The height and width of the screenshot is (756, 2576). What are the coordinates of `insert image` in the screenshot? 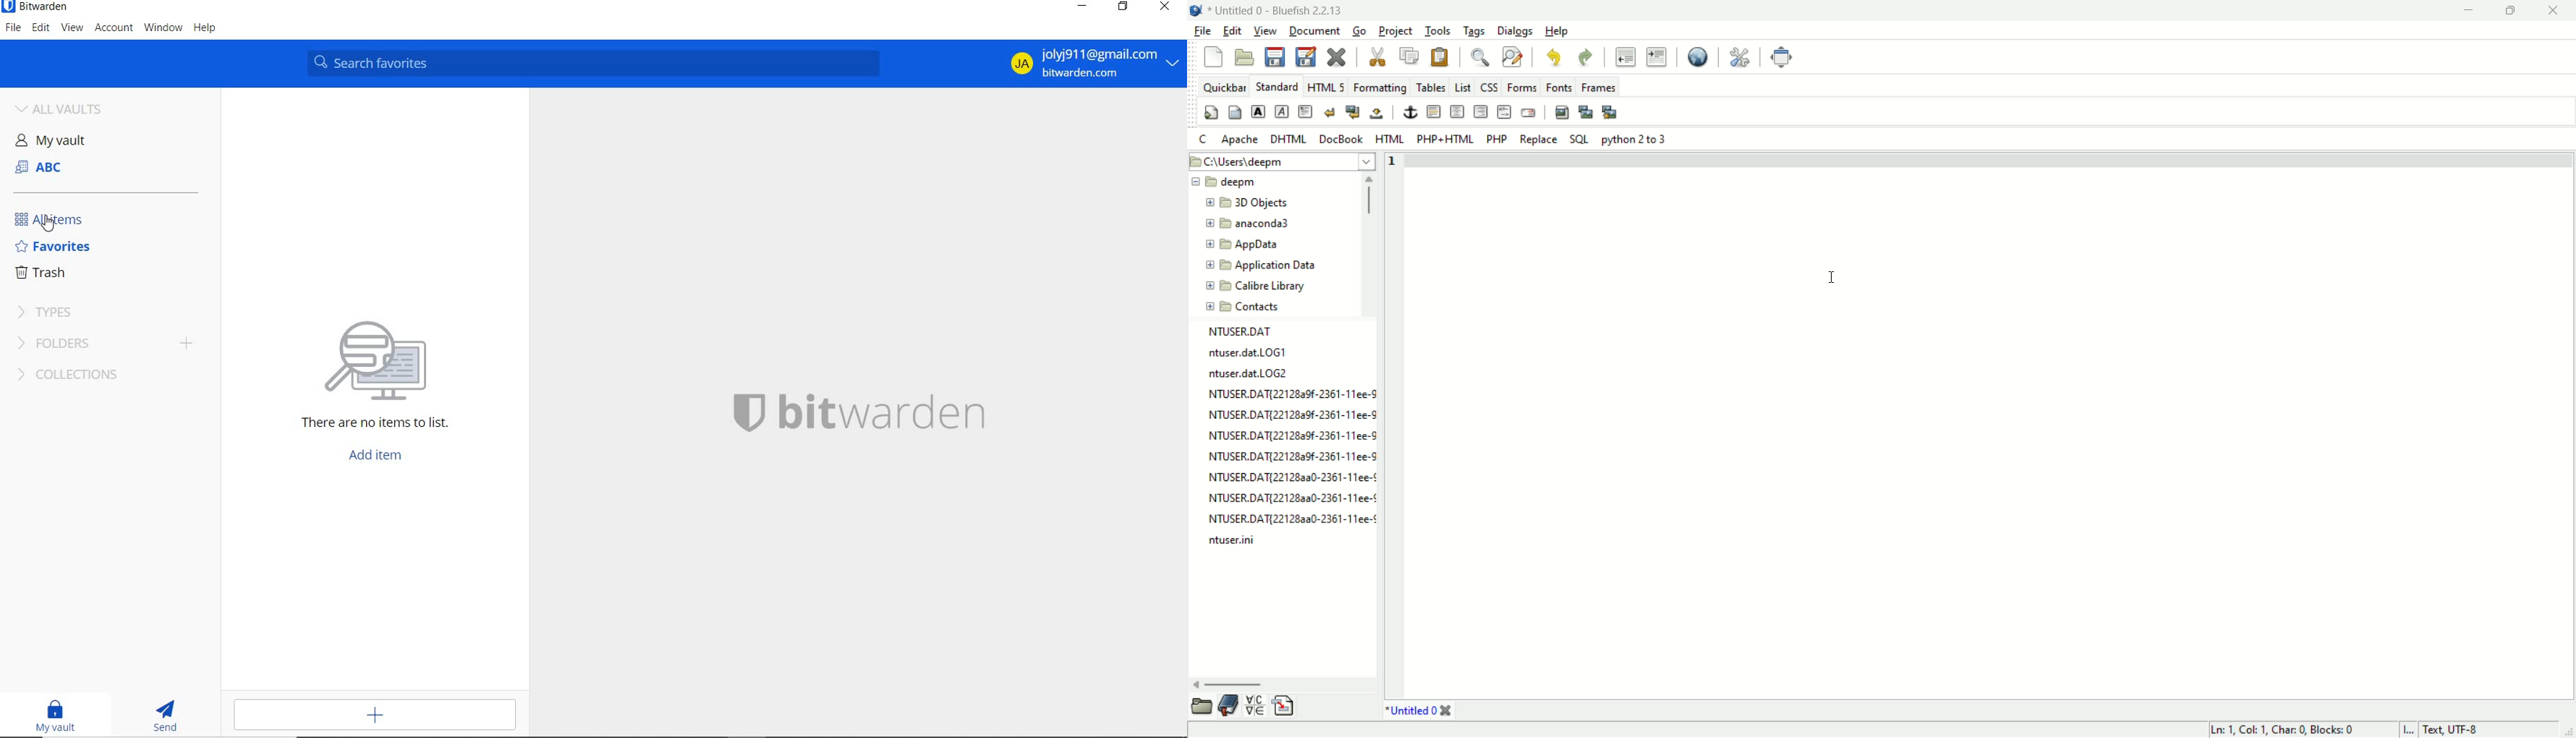 It's located at (1561, 112).